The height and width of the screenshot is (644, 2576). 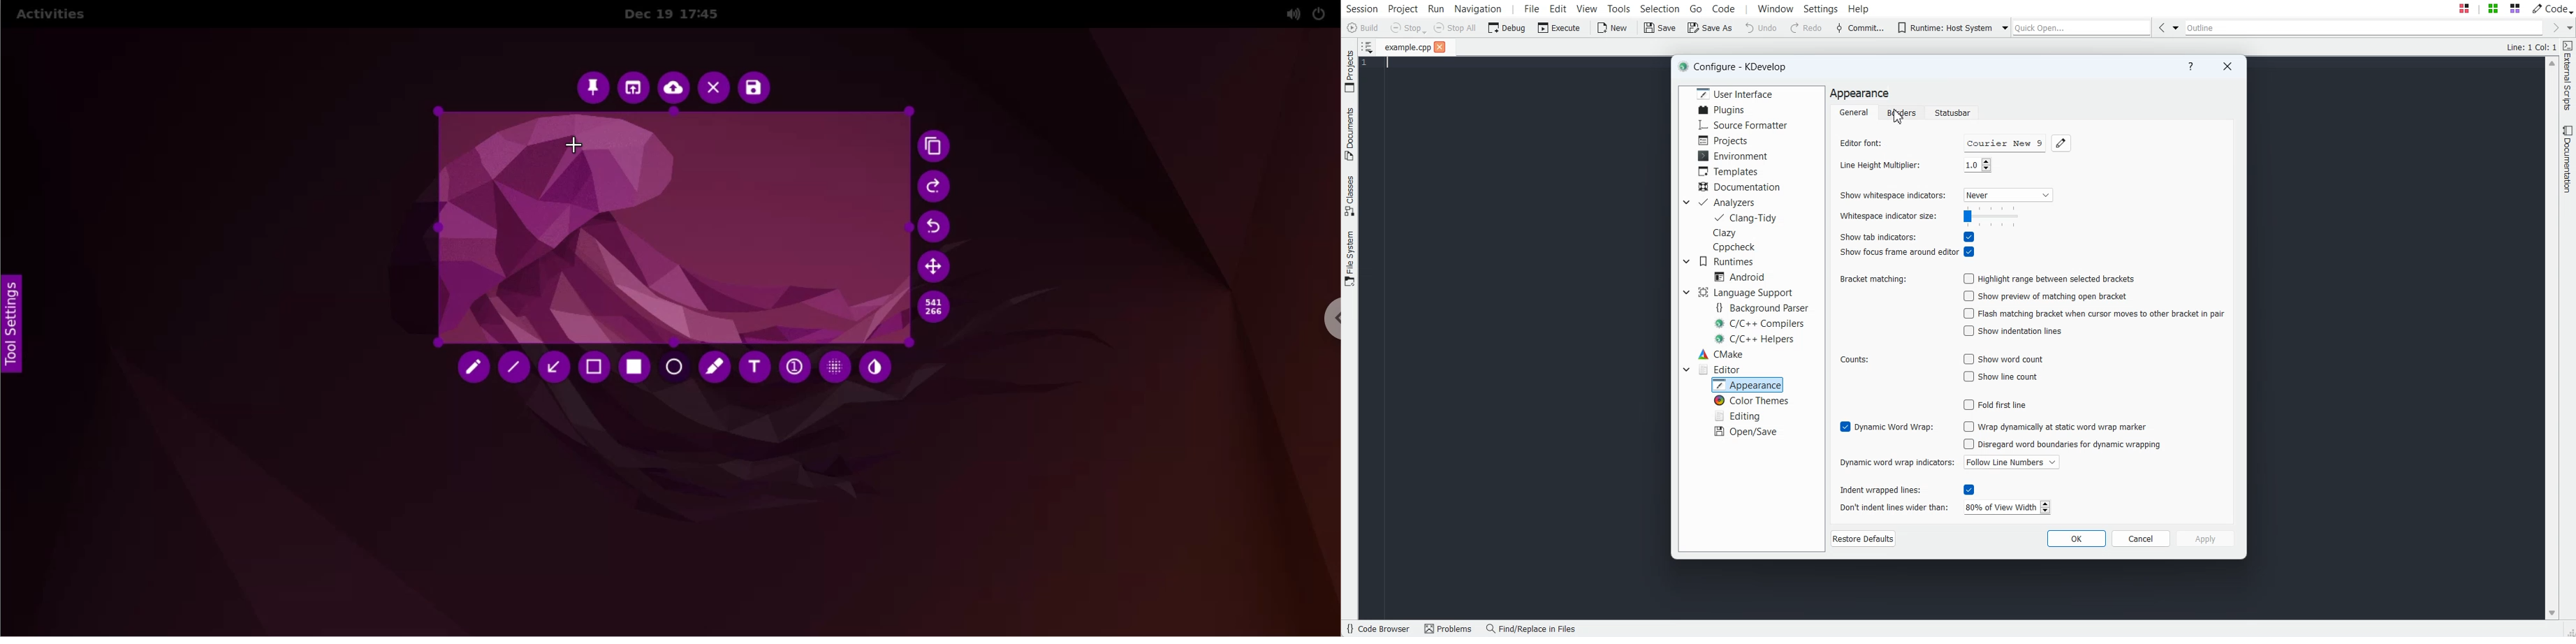 What do you see at coordinates (2053, 427) in the screenshot?
I see `Disable wrap dynamically at static word wrap marker` at bounding box center [2053, 427].